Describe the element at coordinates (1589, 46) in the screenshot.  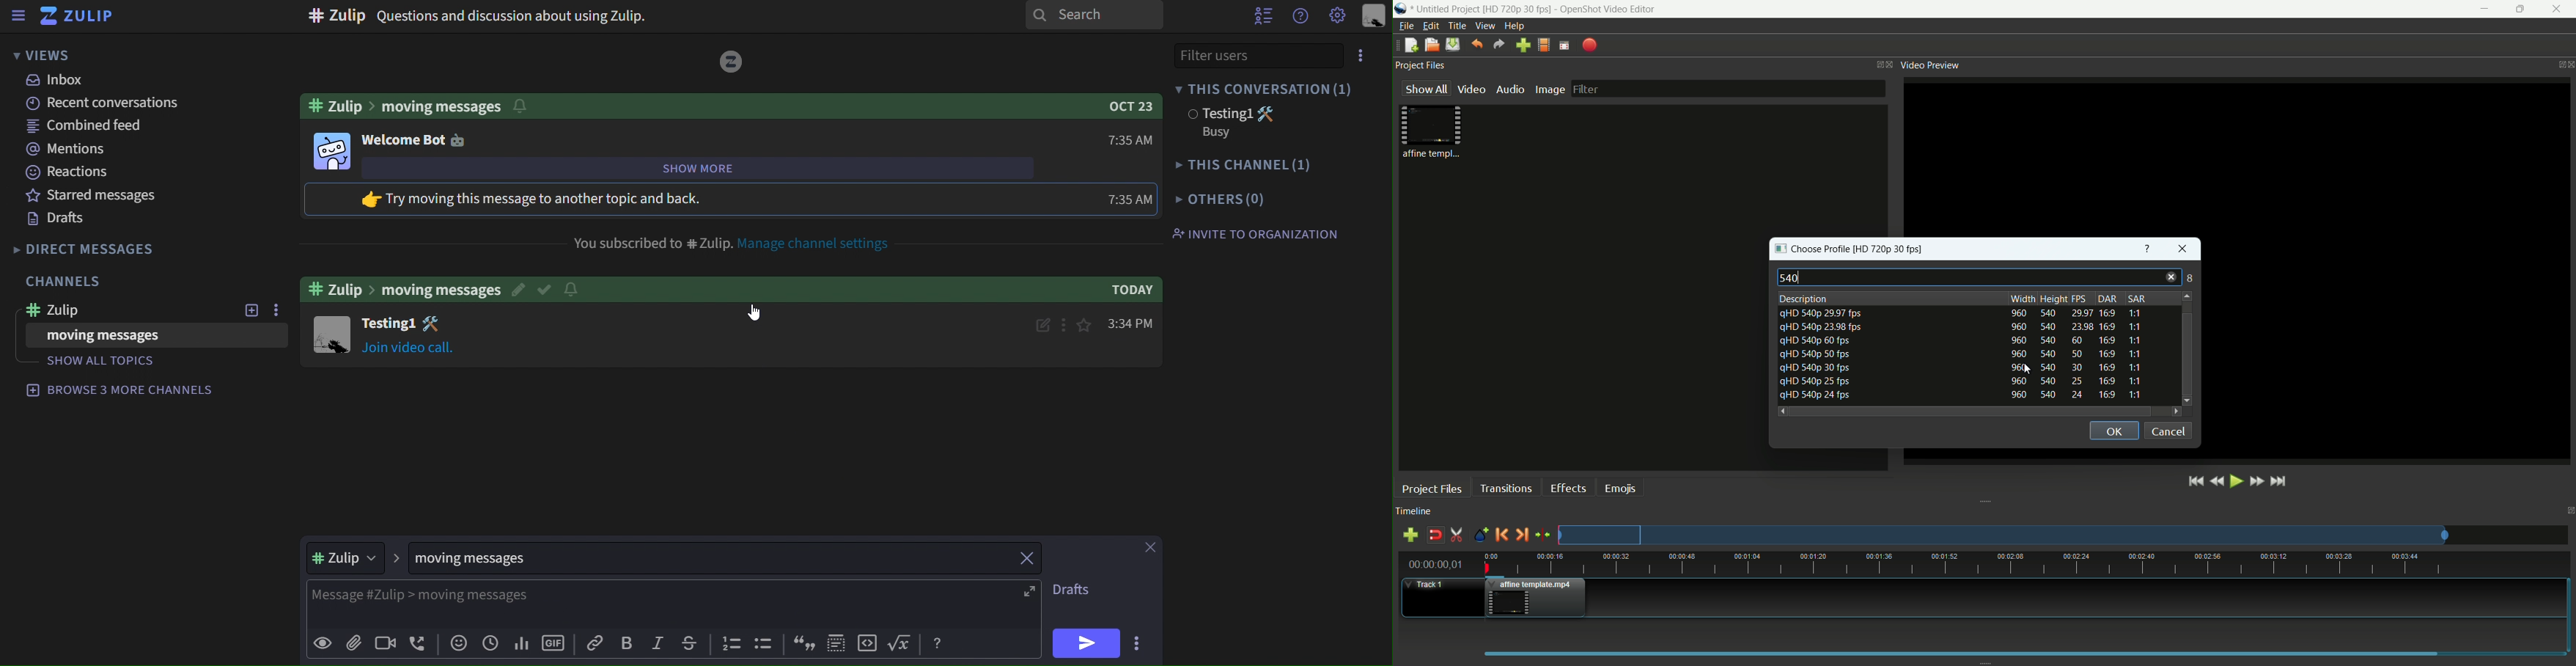
I see `export` at that location.